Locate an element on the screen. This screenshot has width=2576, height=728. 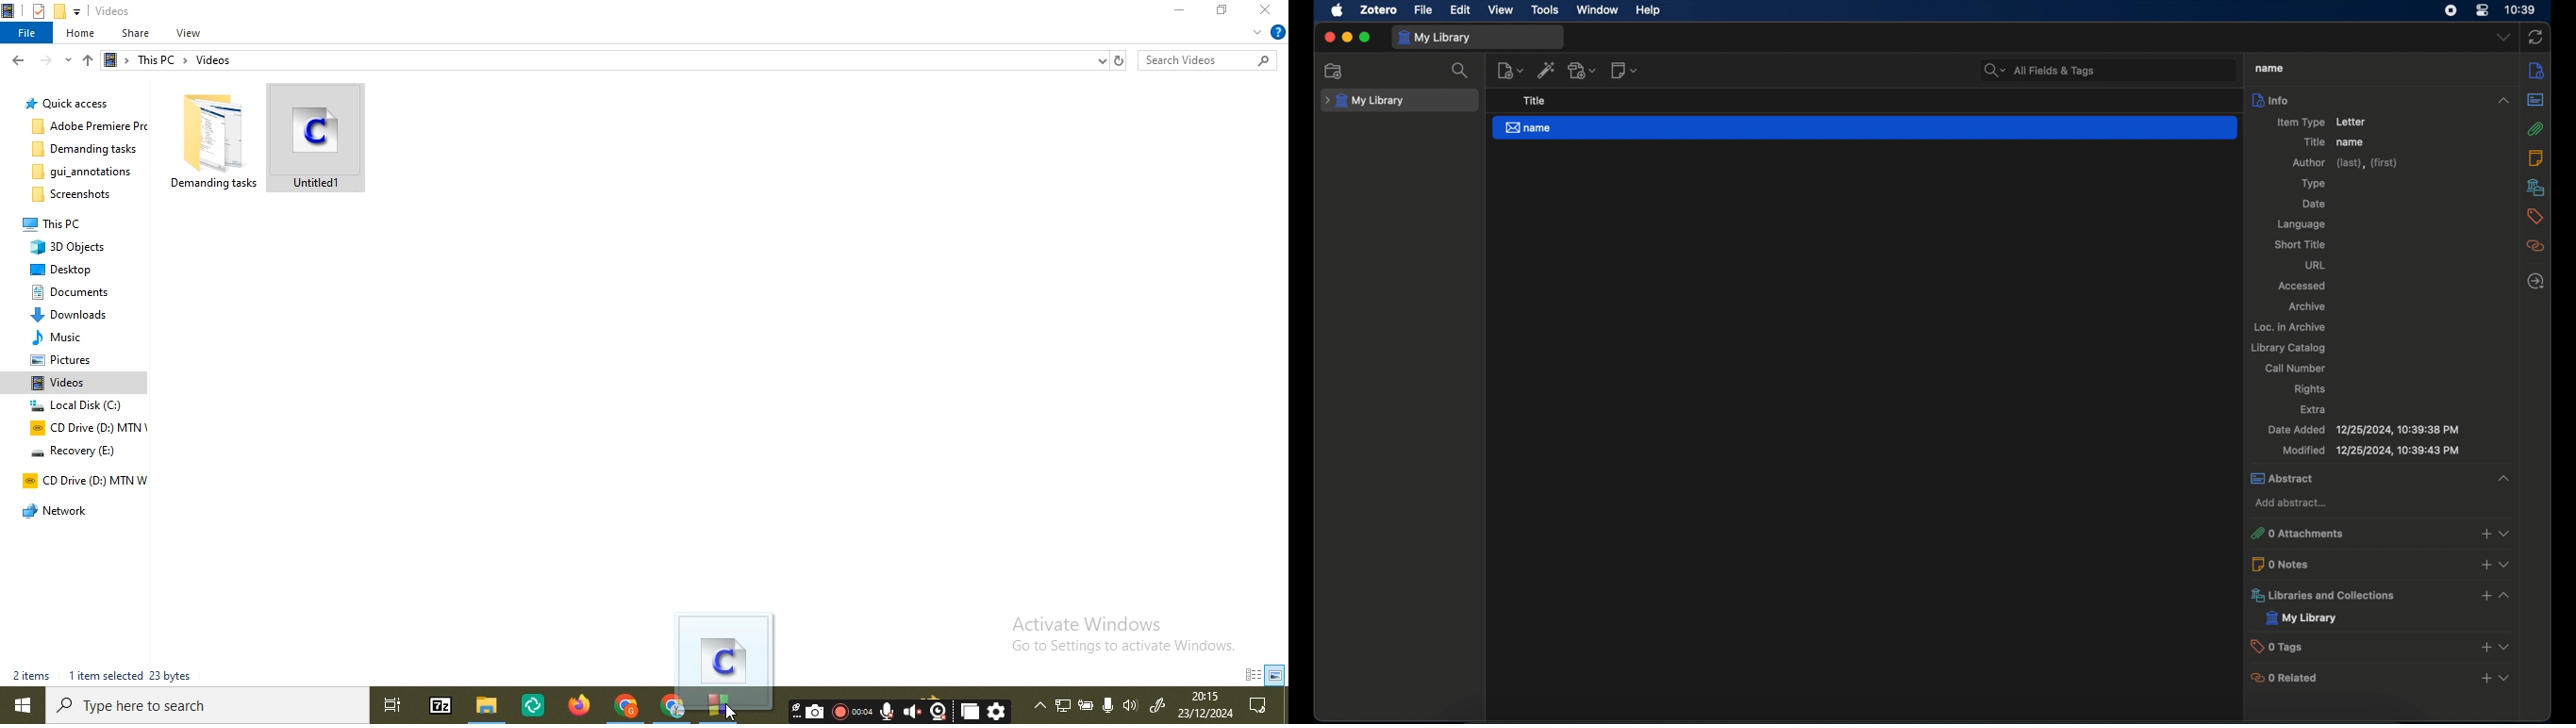
call number is located at coordinates (2296, 368).